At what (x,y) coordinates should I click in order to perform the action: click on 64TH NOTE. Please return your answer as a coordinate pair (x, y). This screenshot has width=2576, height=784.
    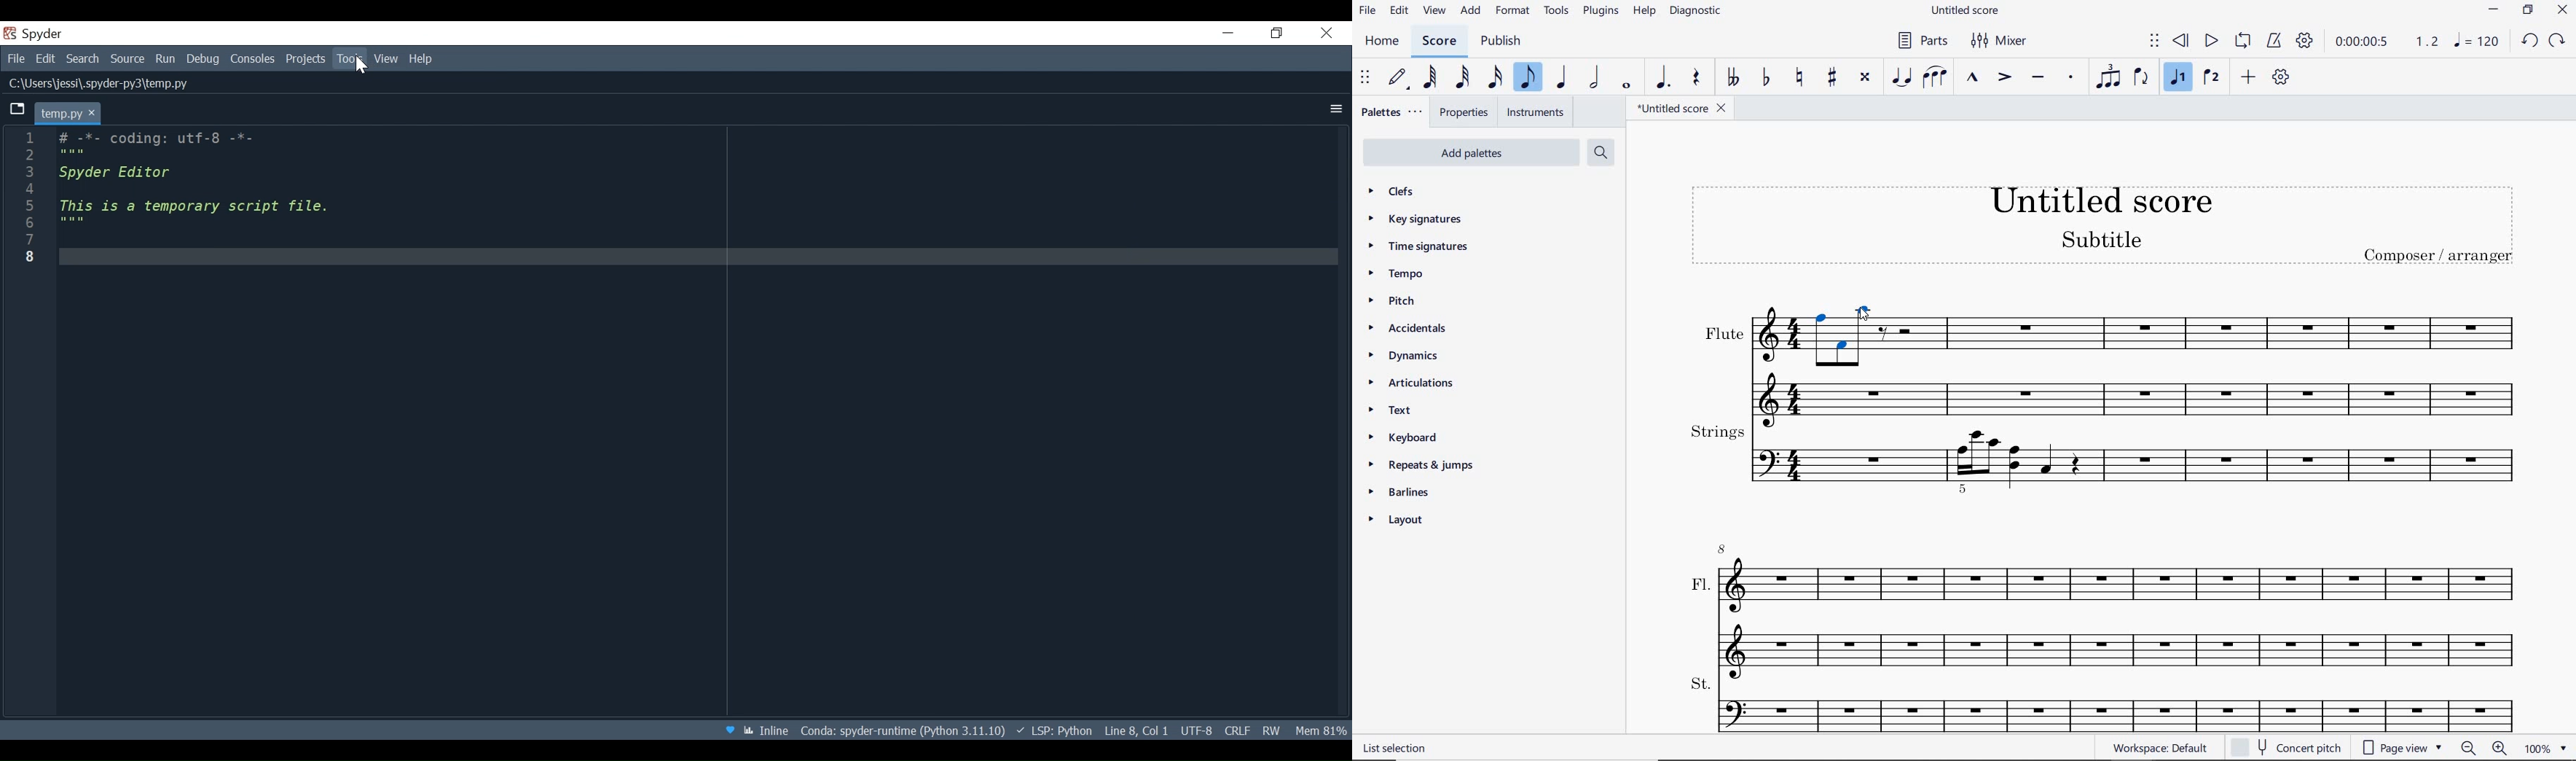
    Looking at the image, I should click on (1430, 77).